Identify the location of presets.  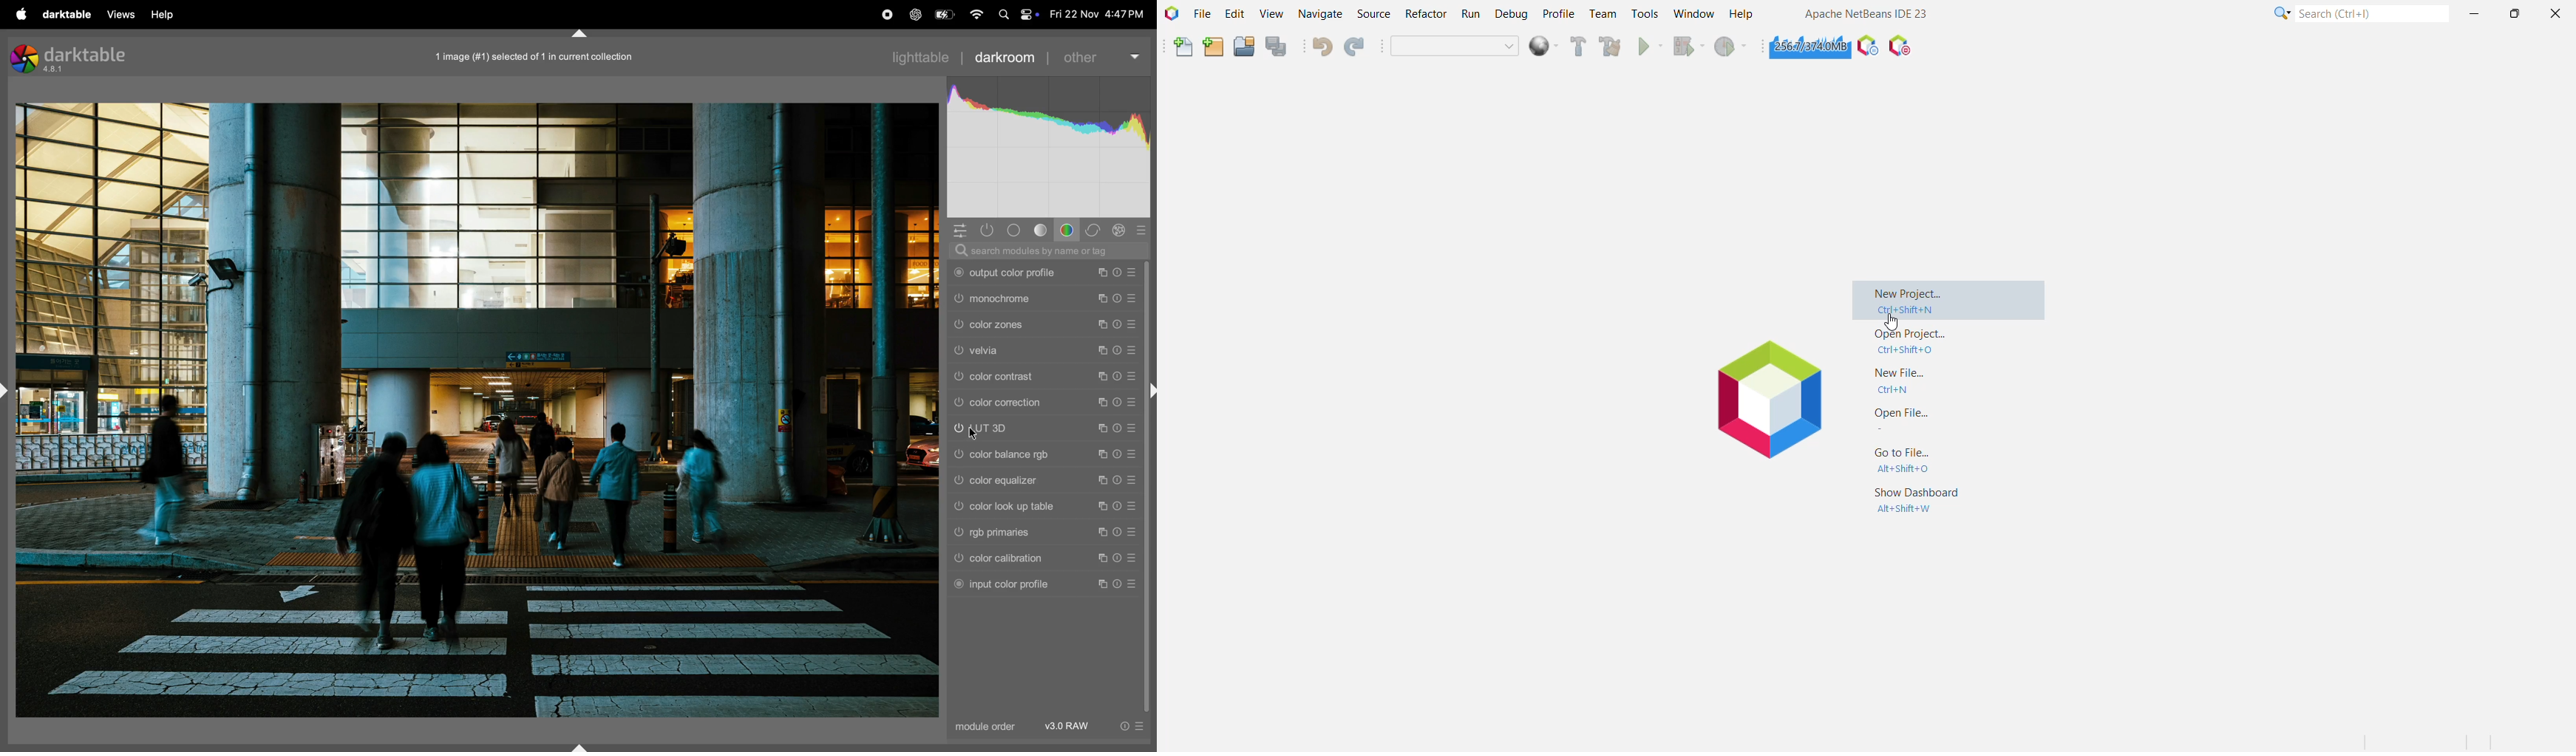
(1134, 298).